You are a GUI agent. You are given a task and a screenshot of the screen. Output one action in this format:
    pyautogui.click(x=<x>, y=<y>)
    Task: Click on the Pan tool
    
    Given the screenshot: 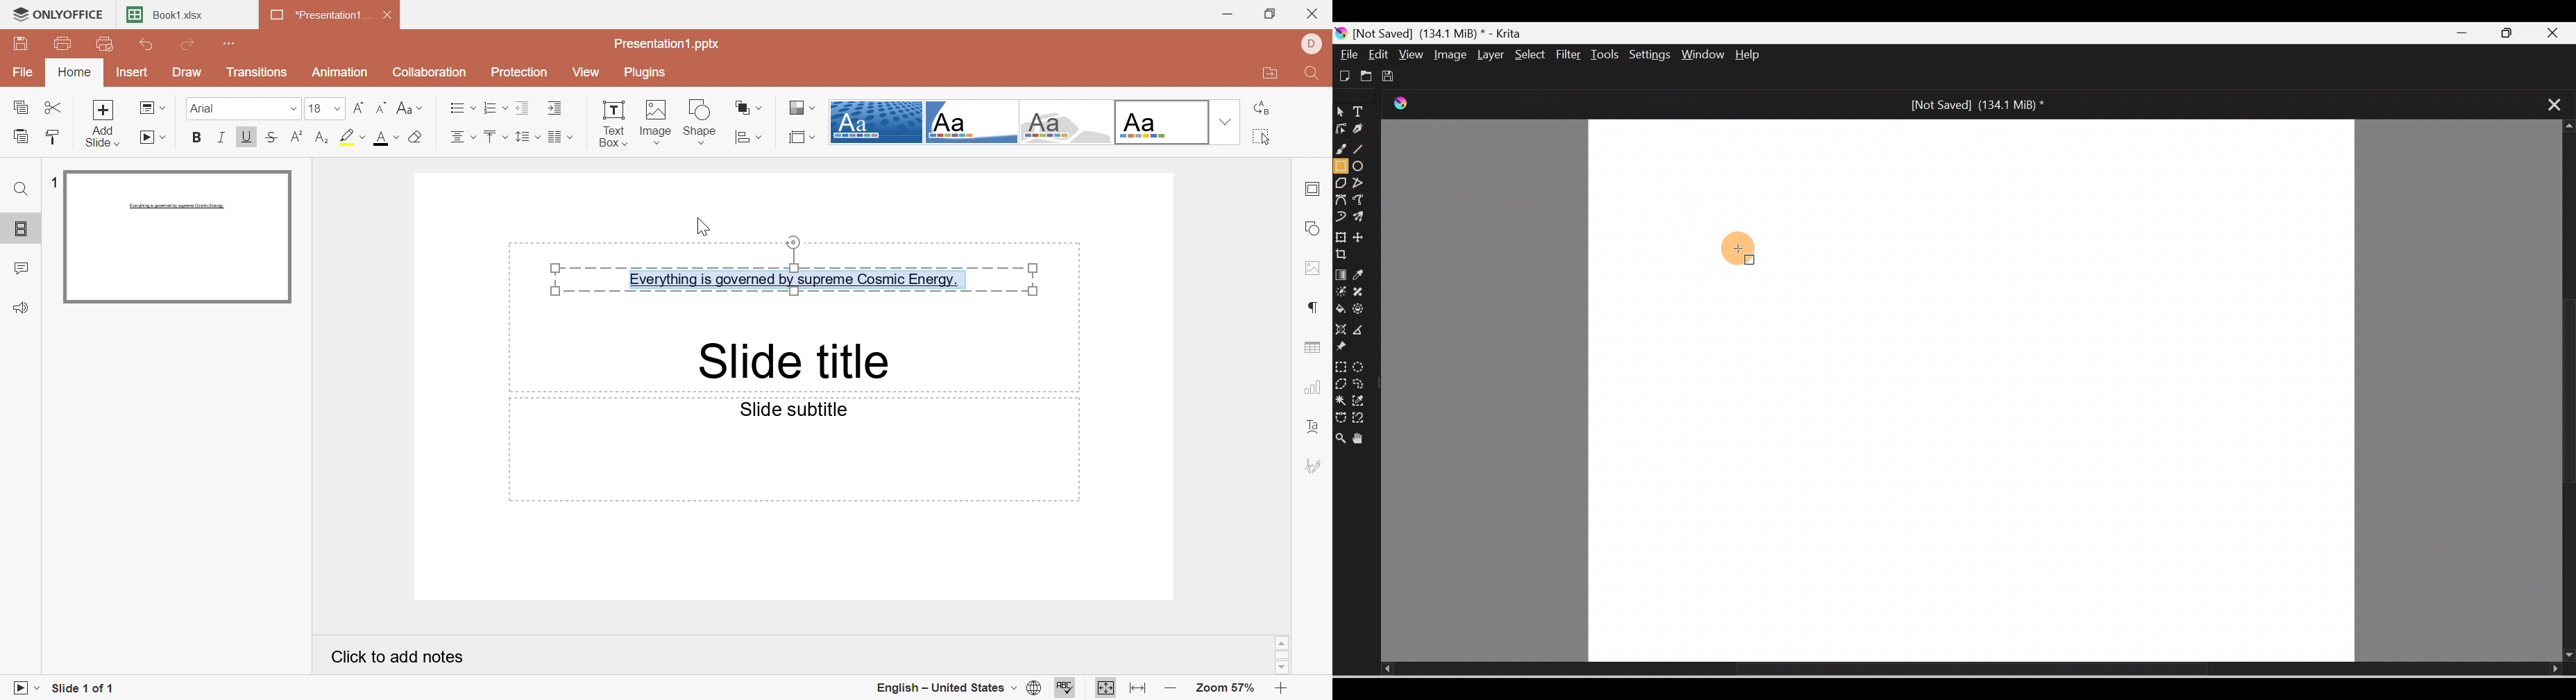 What is the action you would take?
    pyautogui.click(x=1361, y=436)
    